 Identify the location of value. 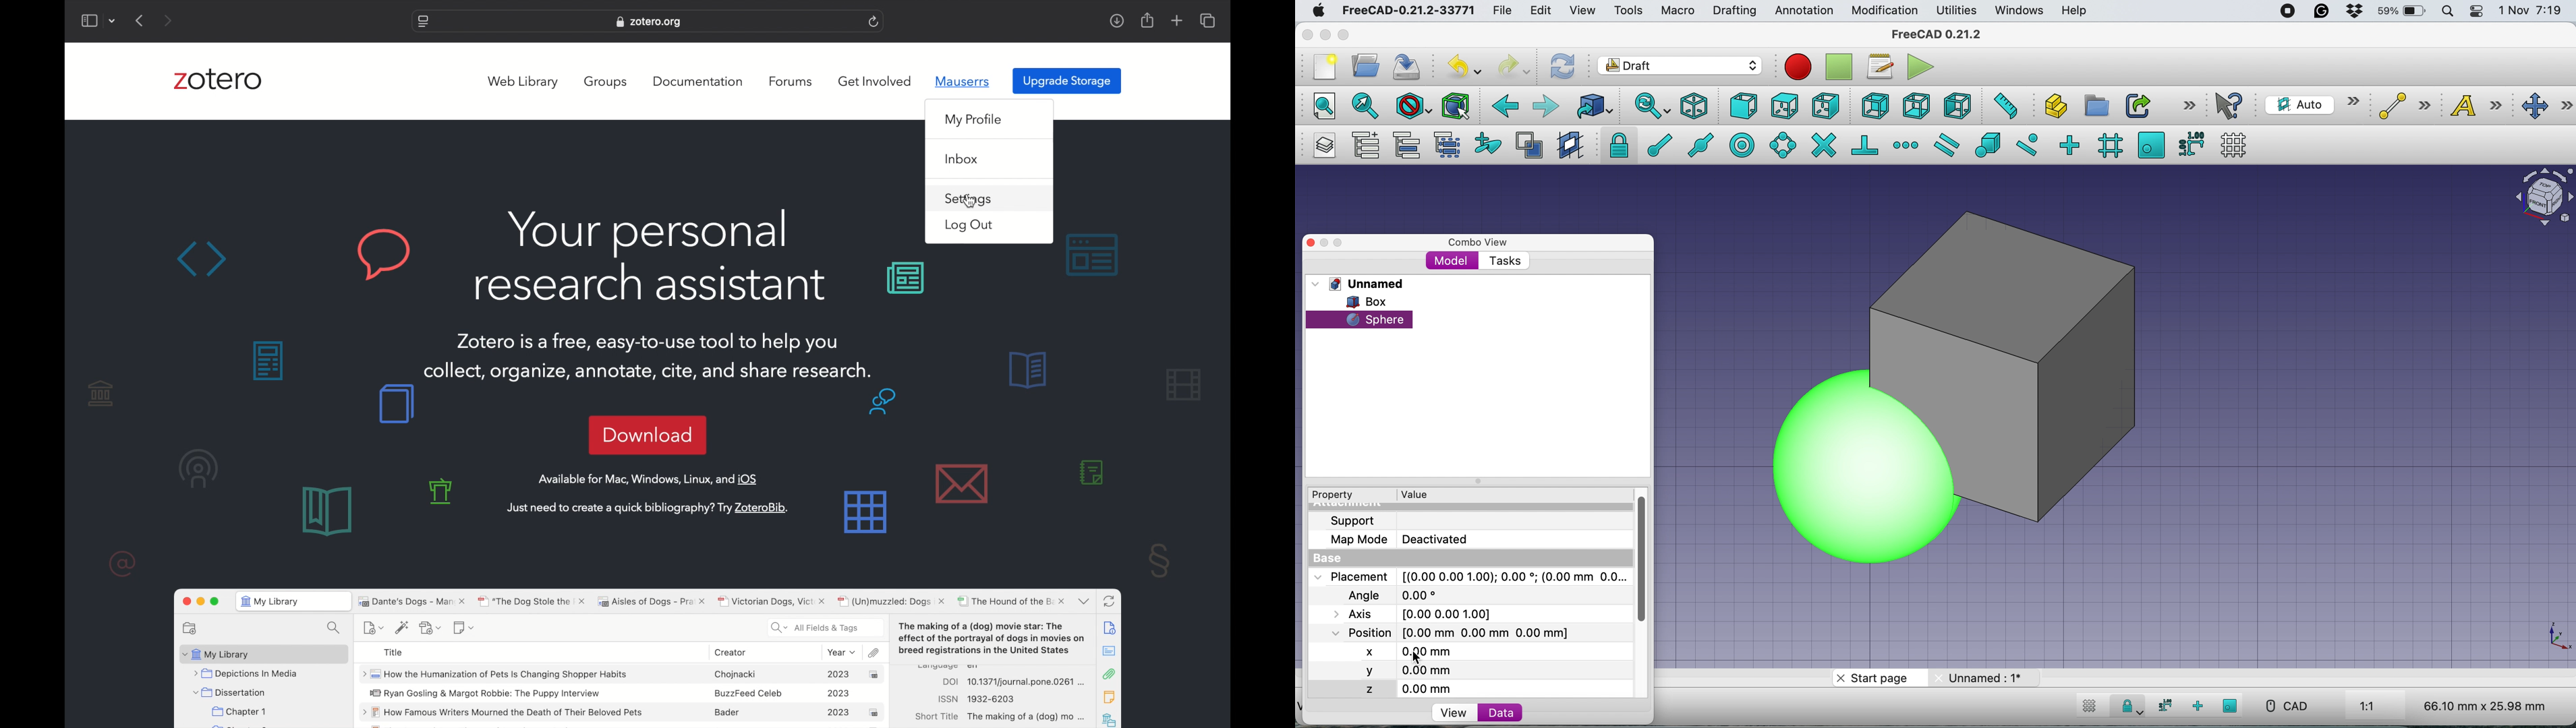
(1424, 493).